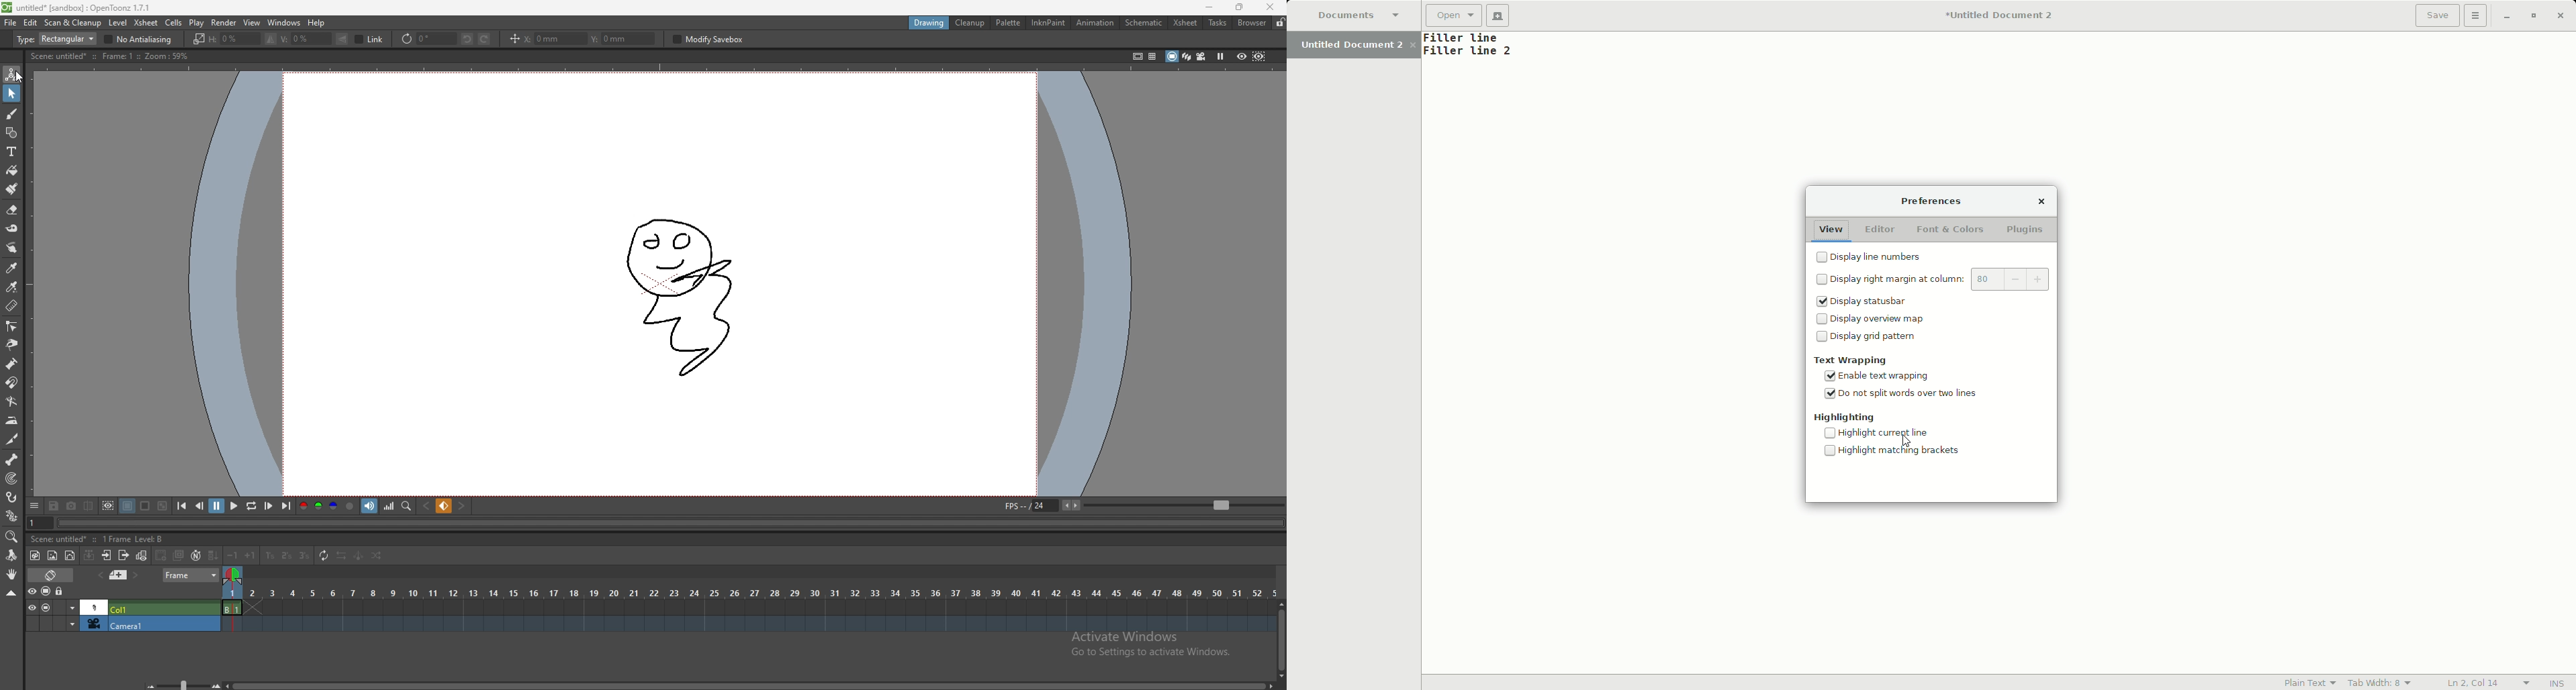  What do you see at coordinates (284, 23) in the screenshot?
I see `windows` at bounding box center [284, 23].